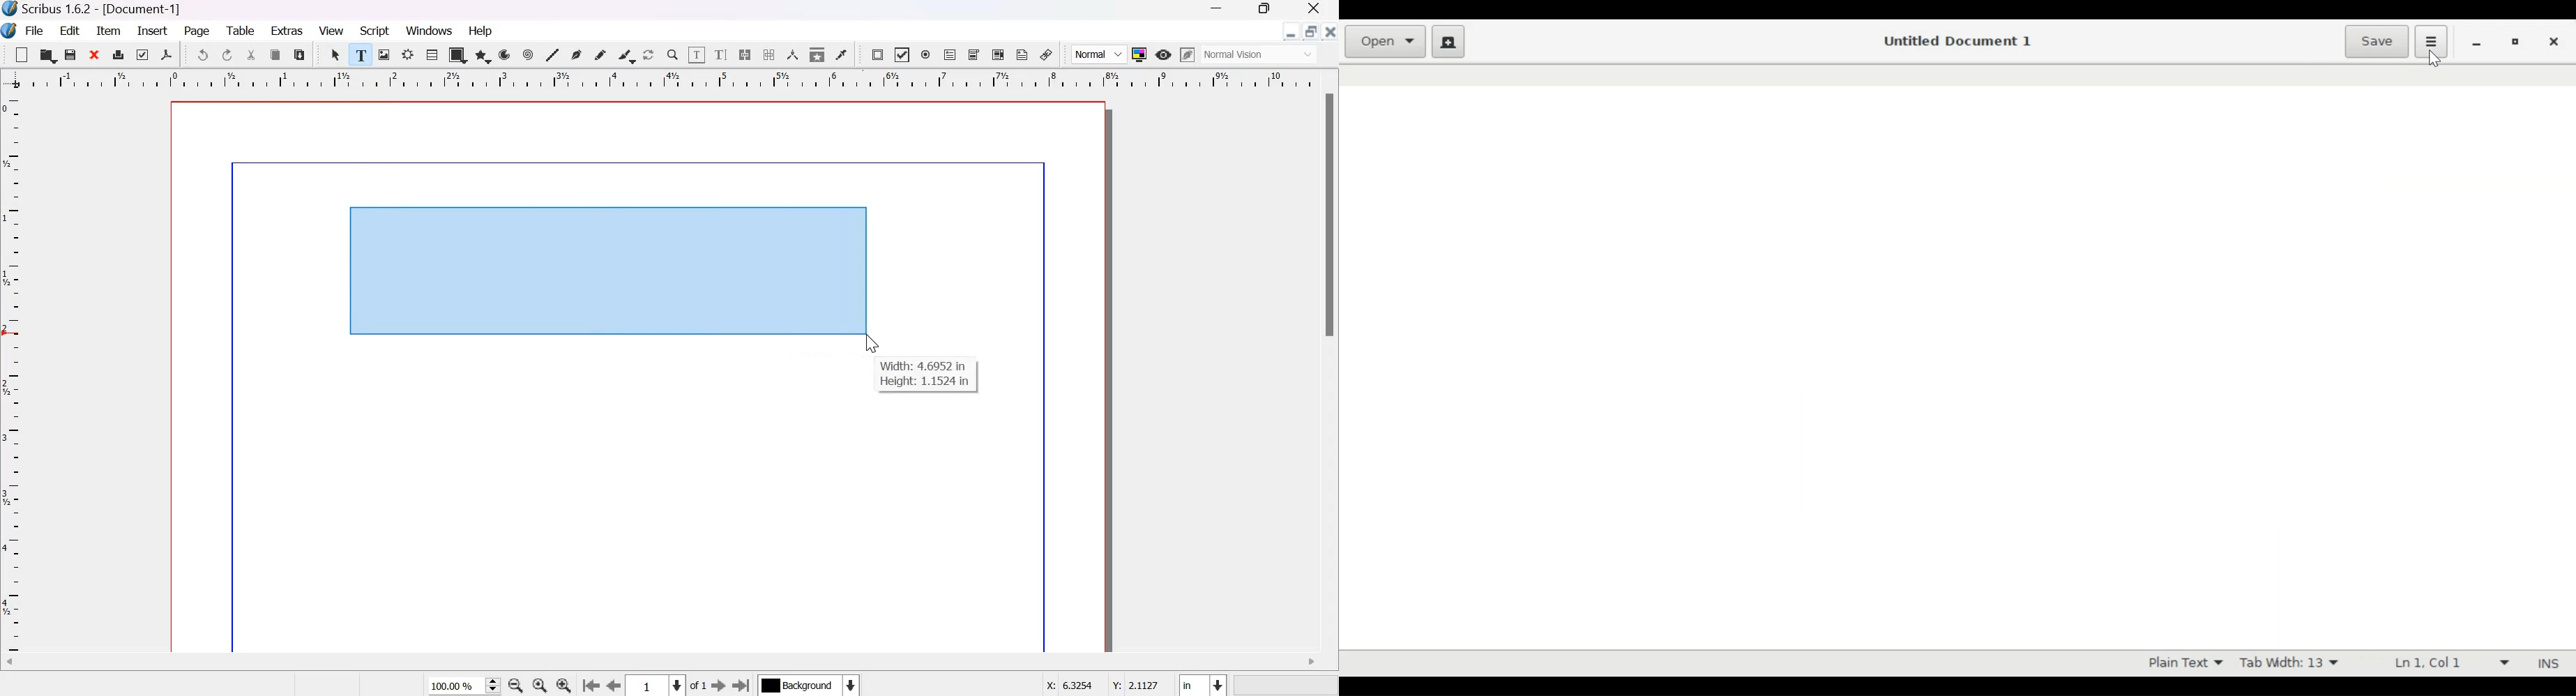 The width and height of the screenshot is (2576, 700). Describe the element at coordinates (721, 54) in the screenshot. I see `edit text with story editor` at that location.